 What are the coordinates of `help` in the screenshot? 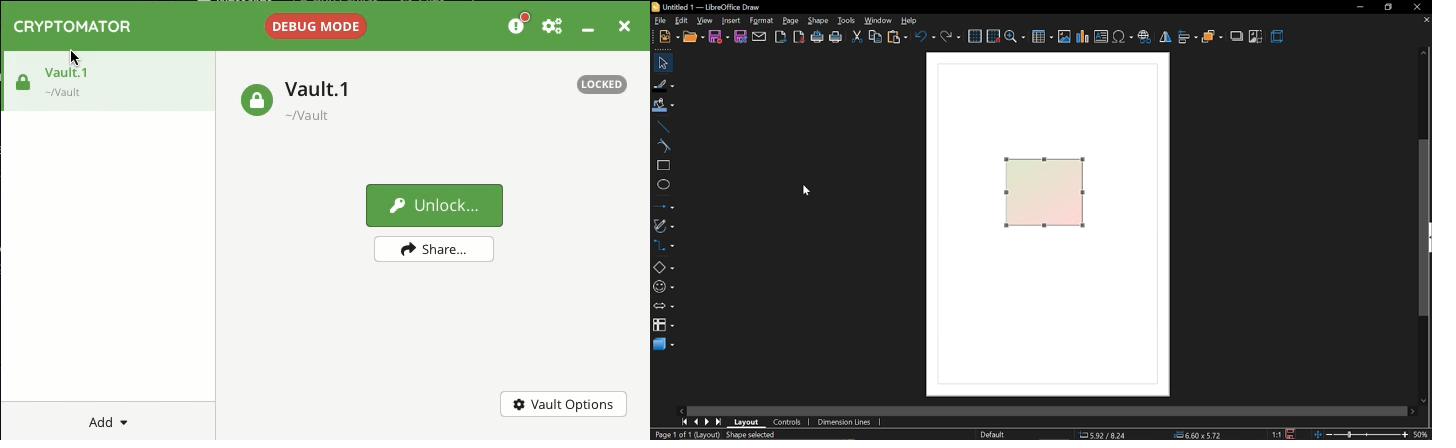 It's located at (913, 21).